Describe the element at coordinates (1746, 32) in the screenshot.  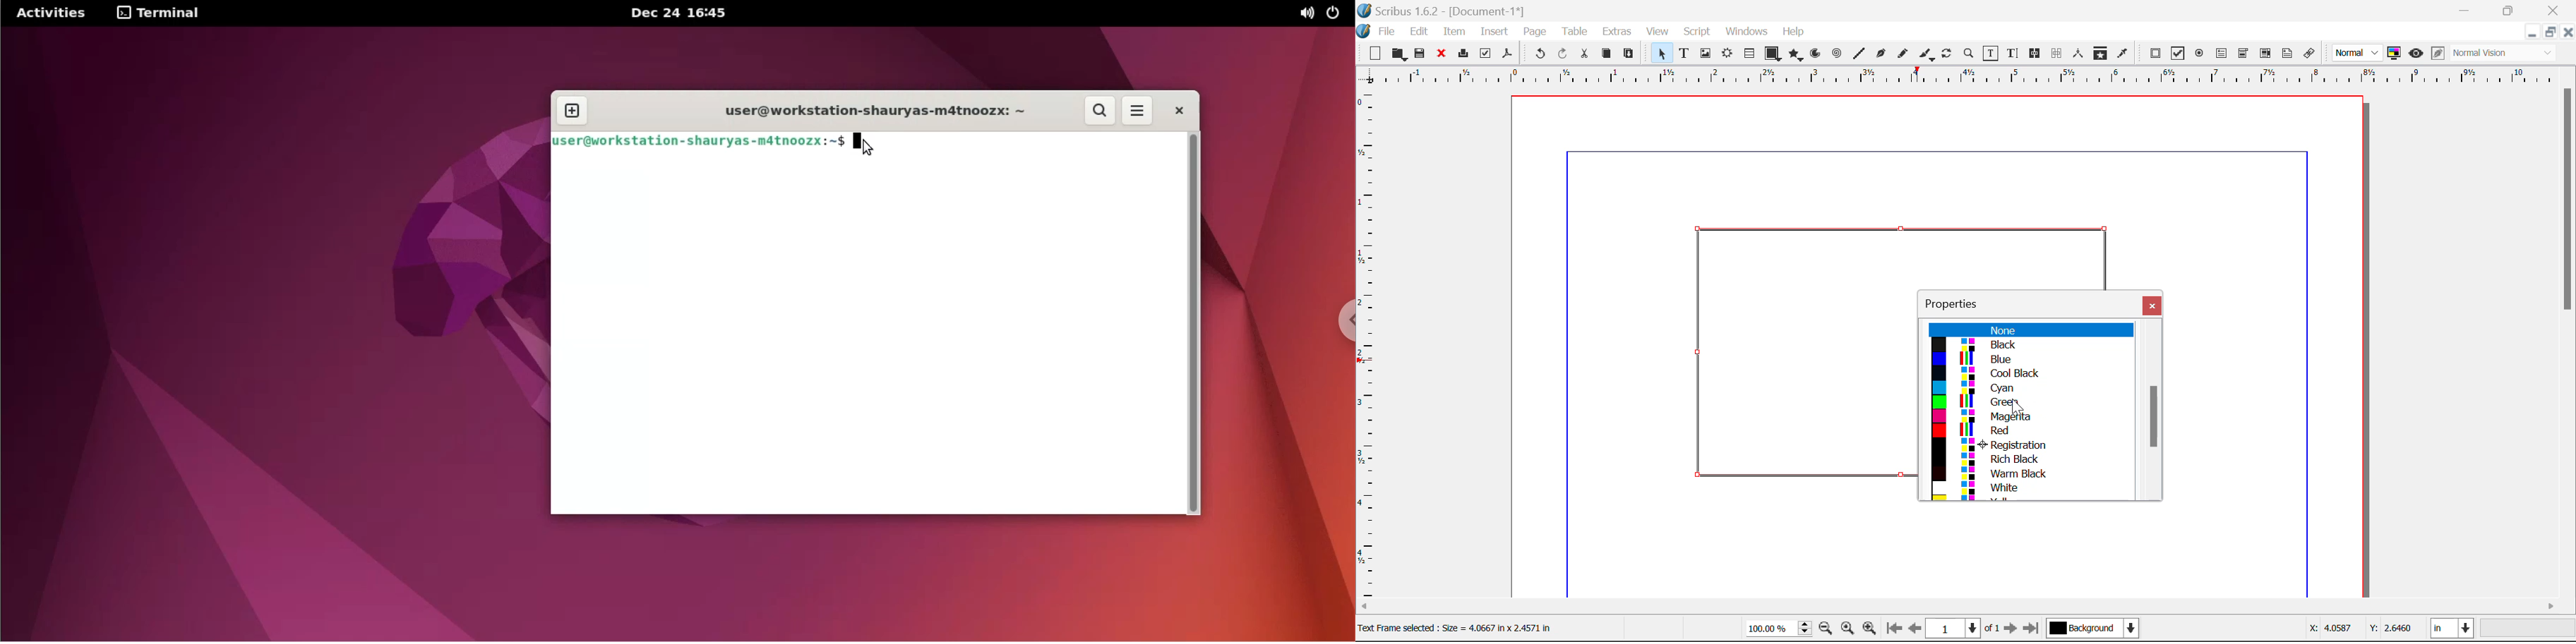
I see `Windows` at that location.